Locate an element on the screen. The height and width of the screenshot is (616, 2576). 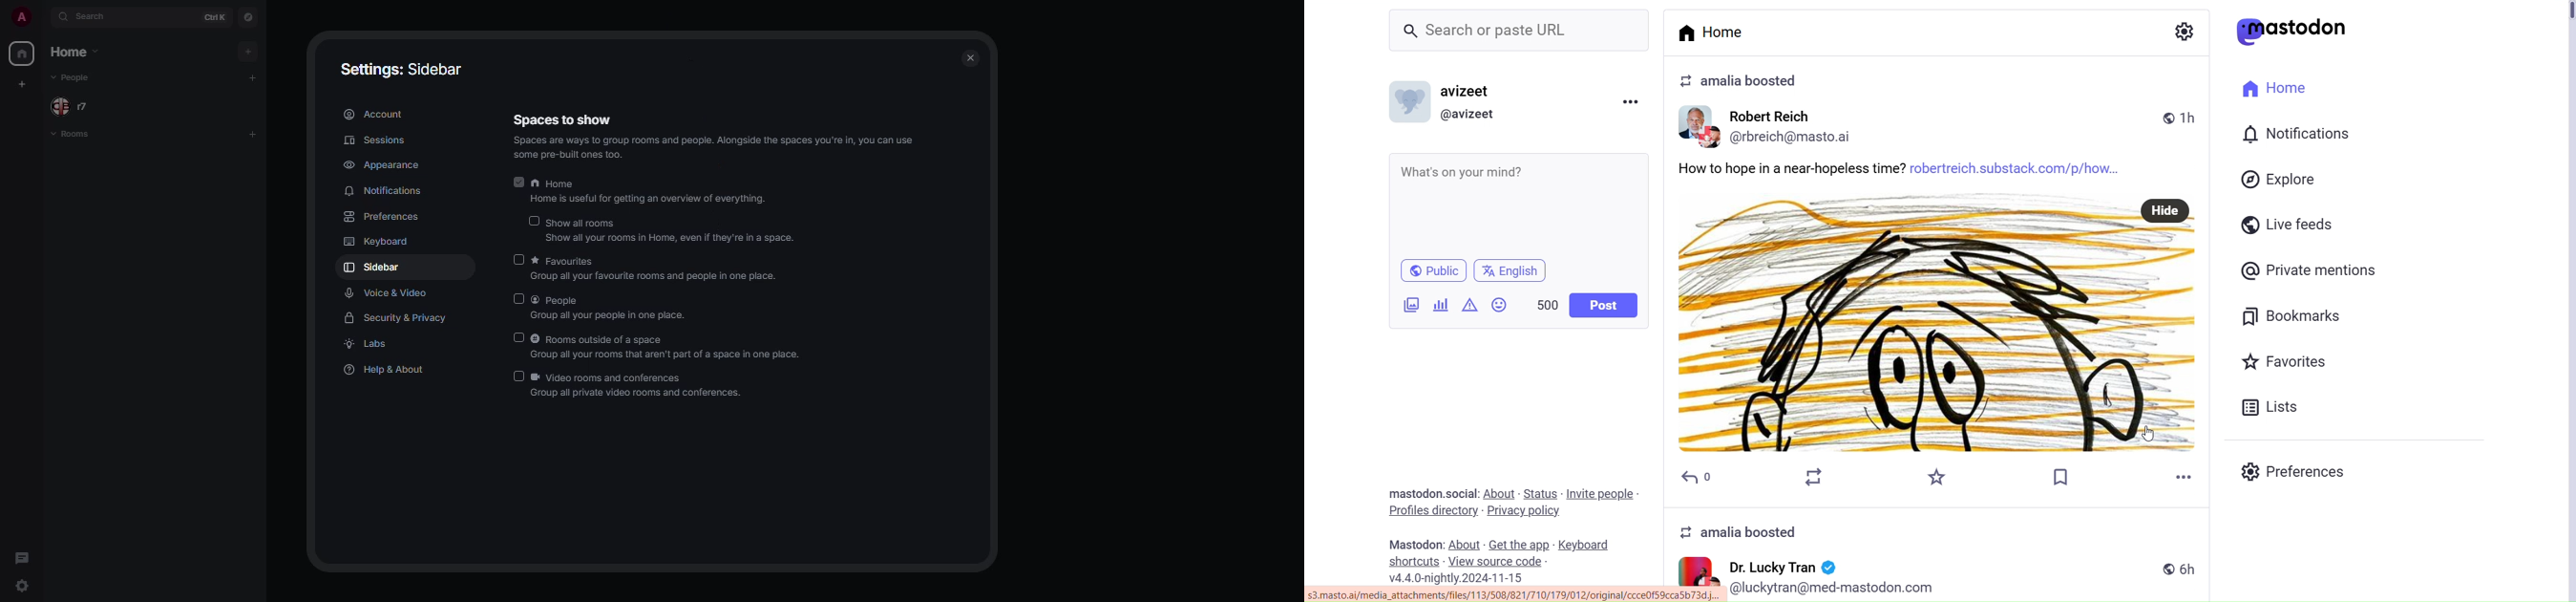
add is located at coordinates (245, 51).